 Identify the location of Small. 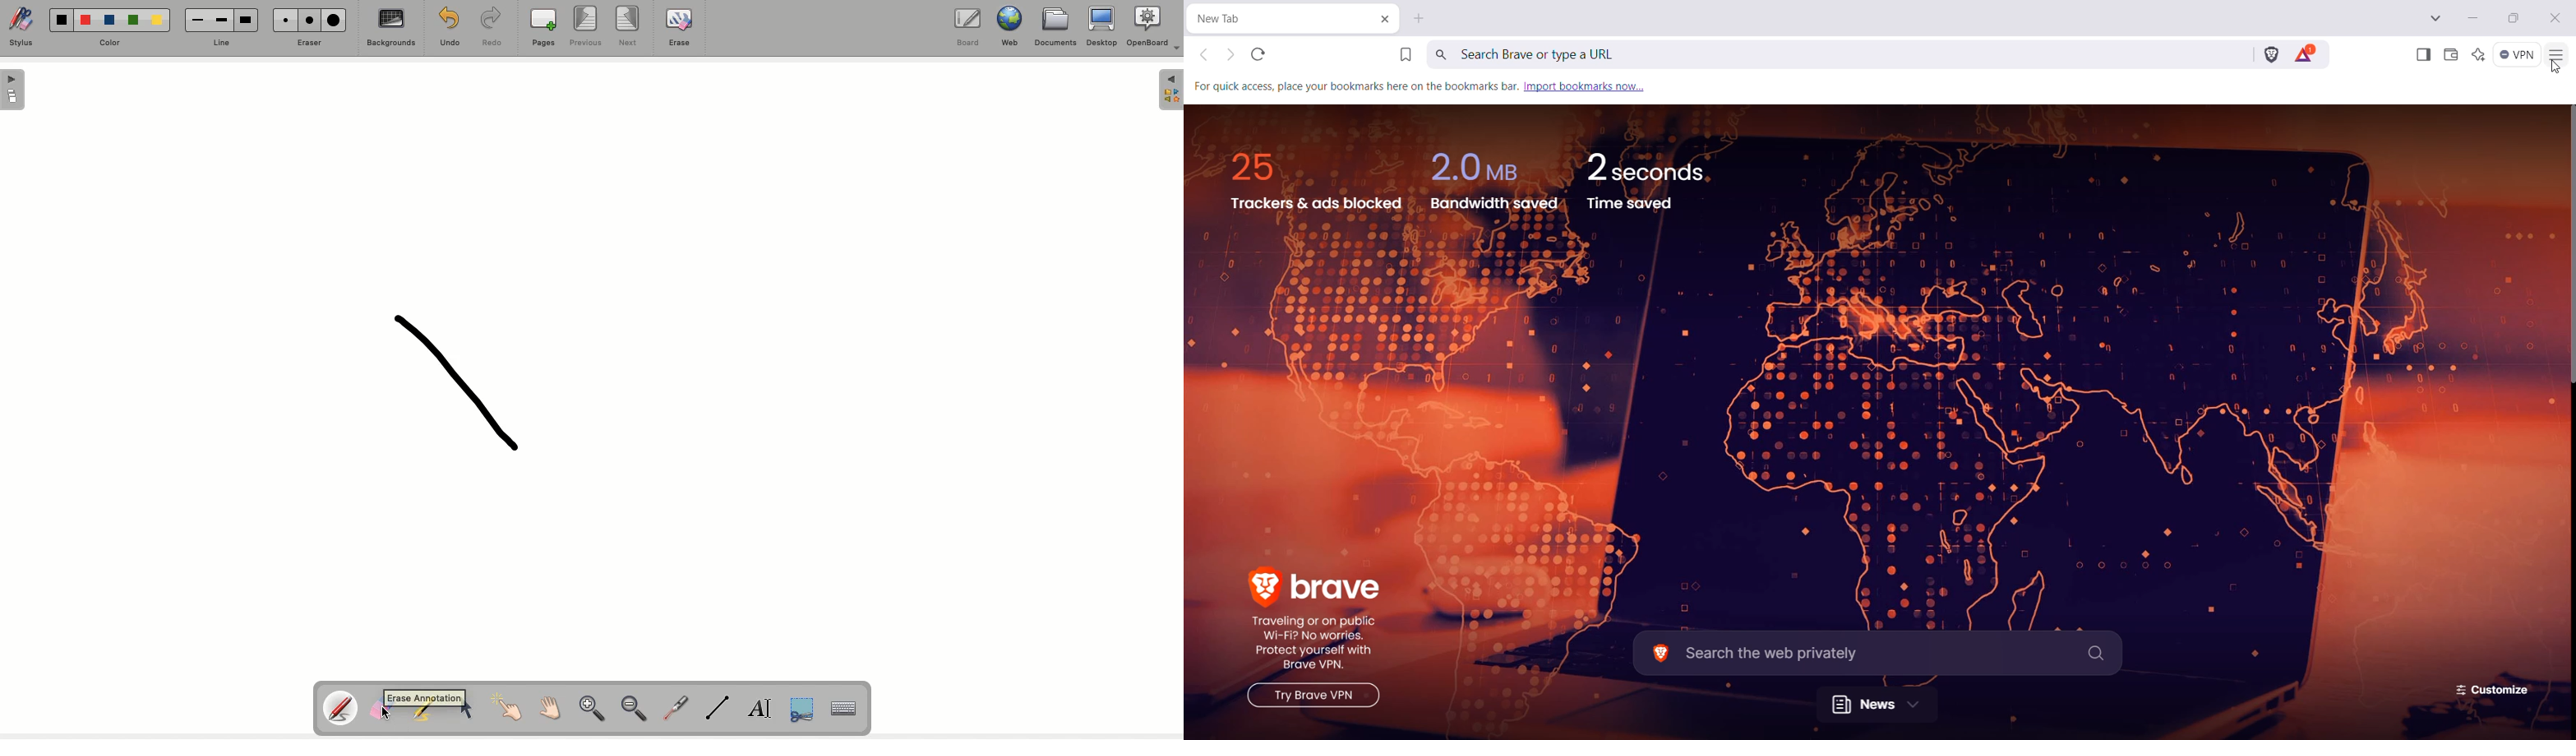
(199, 20).